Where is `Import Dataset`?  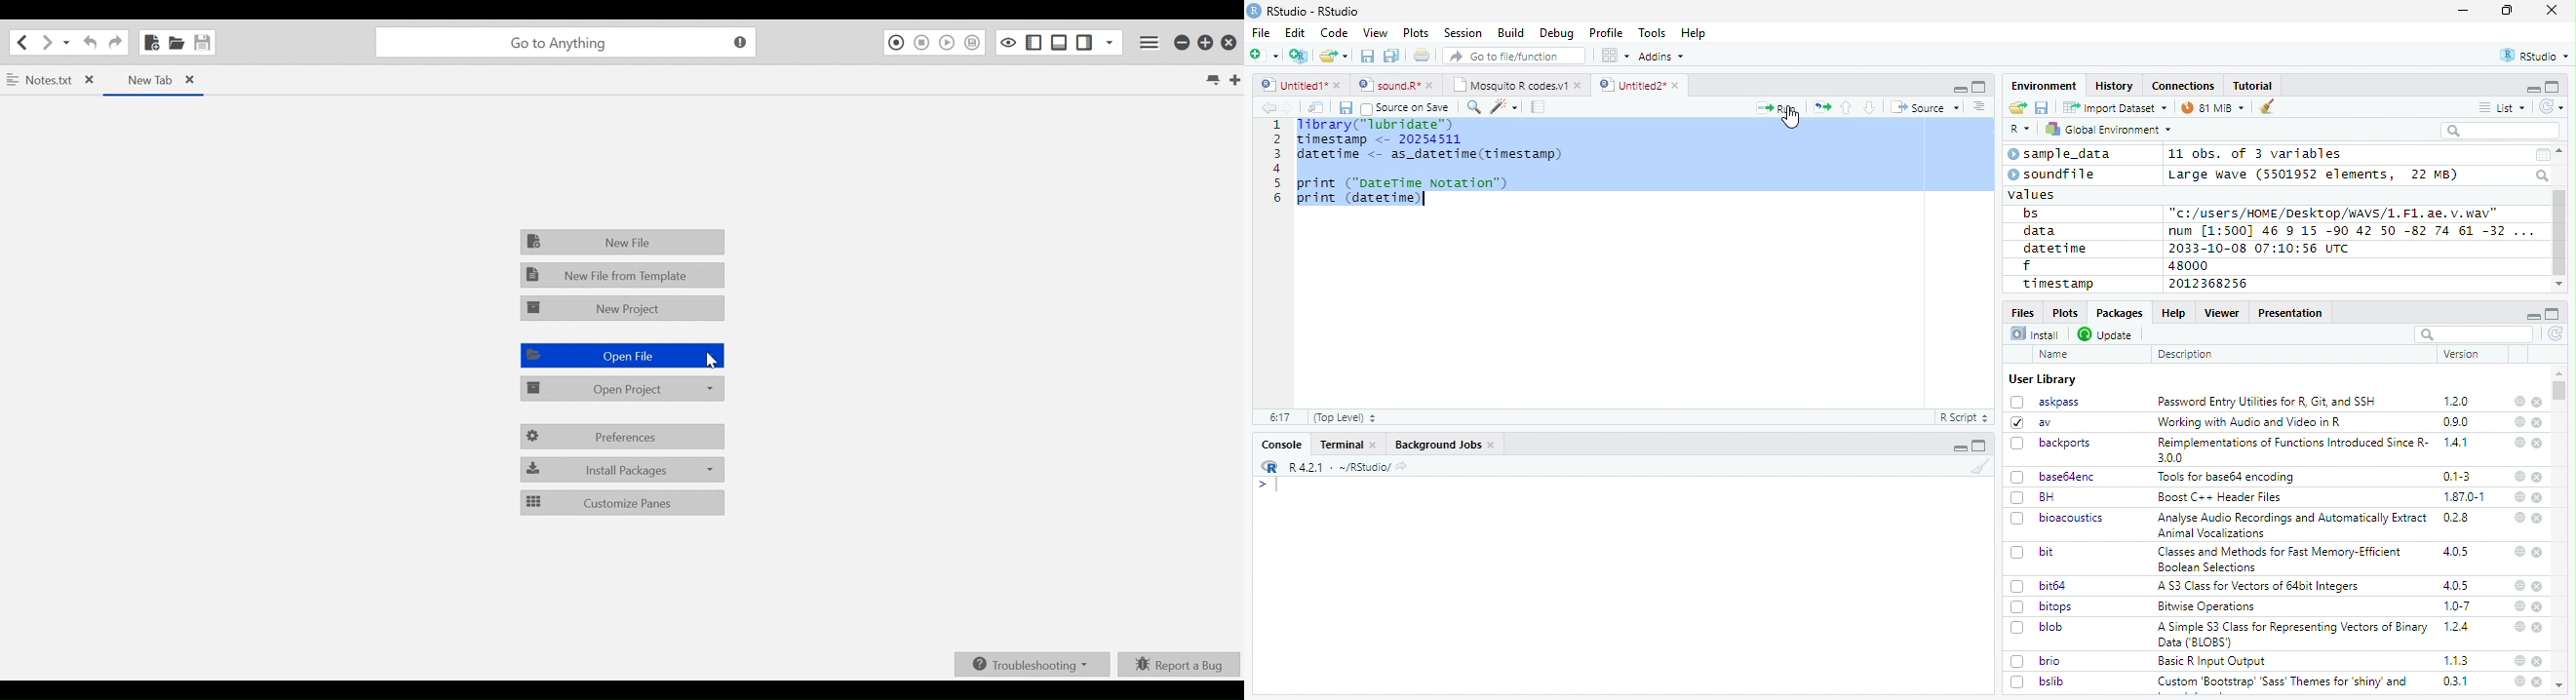 Import Dataset is located at coordinates (2115, 107).